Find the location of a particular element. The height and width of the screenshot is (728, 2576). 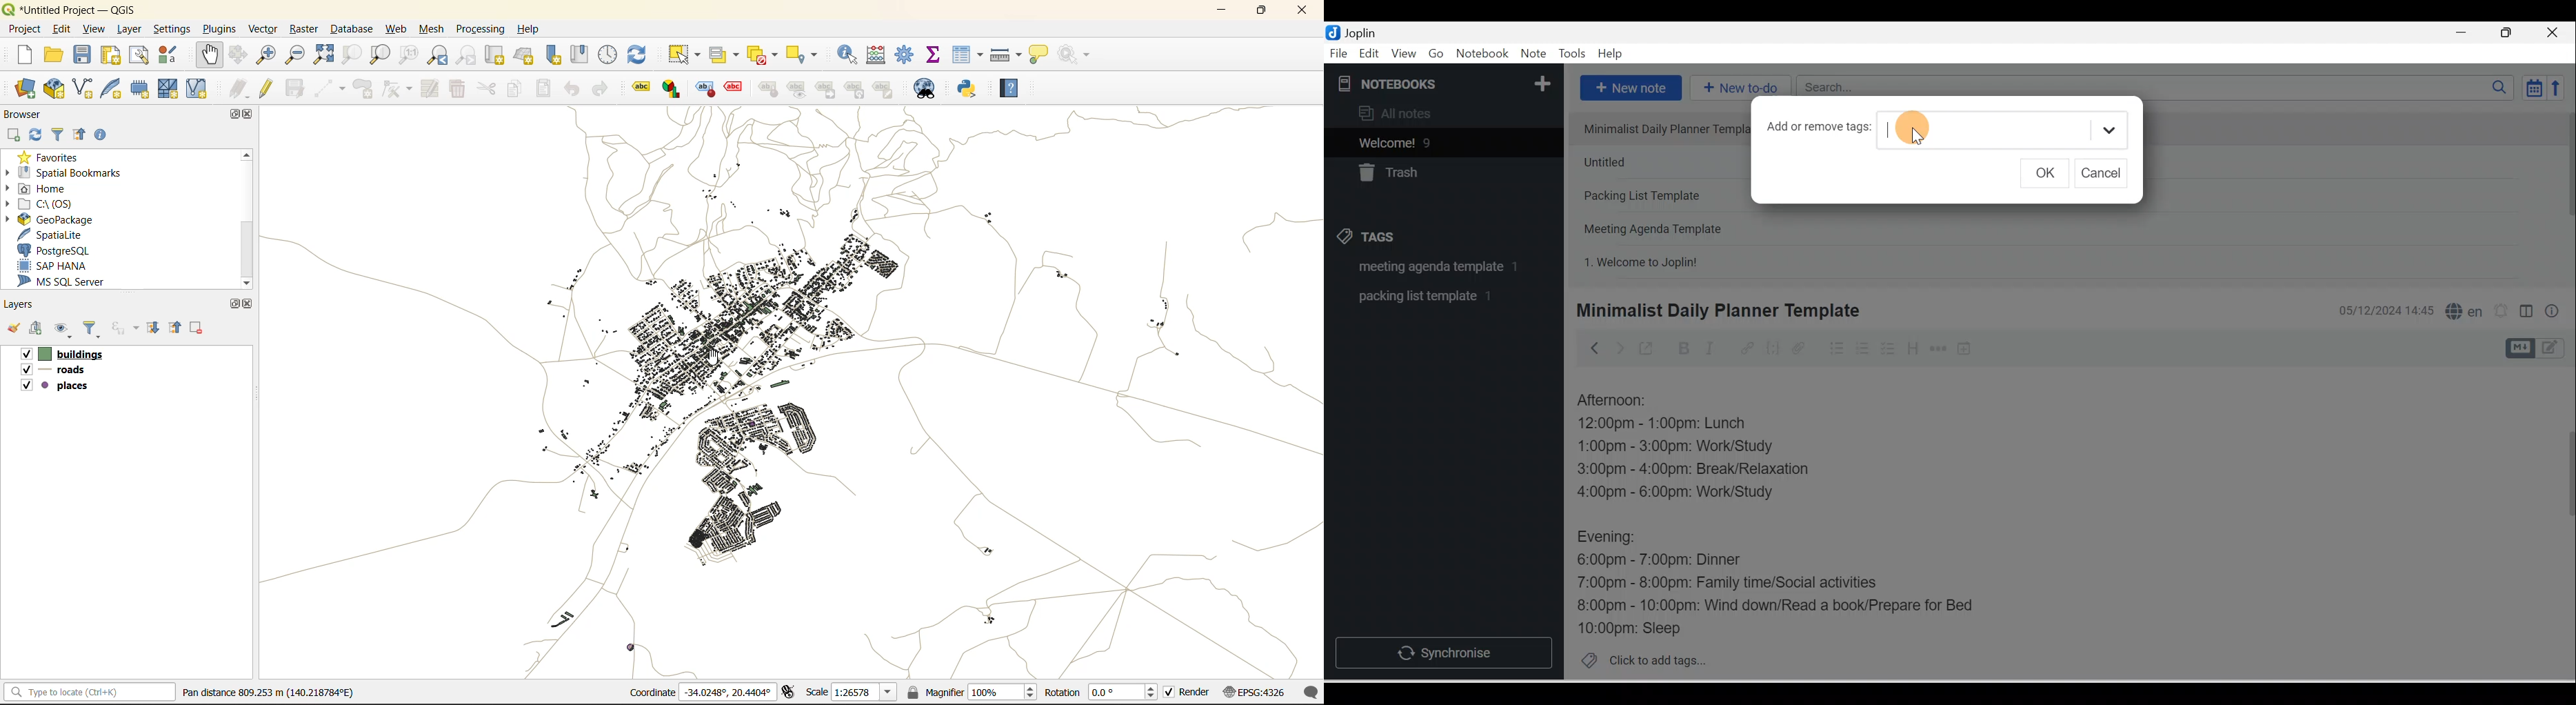

Click to add tags is located at coordinates (1638, 659).